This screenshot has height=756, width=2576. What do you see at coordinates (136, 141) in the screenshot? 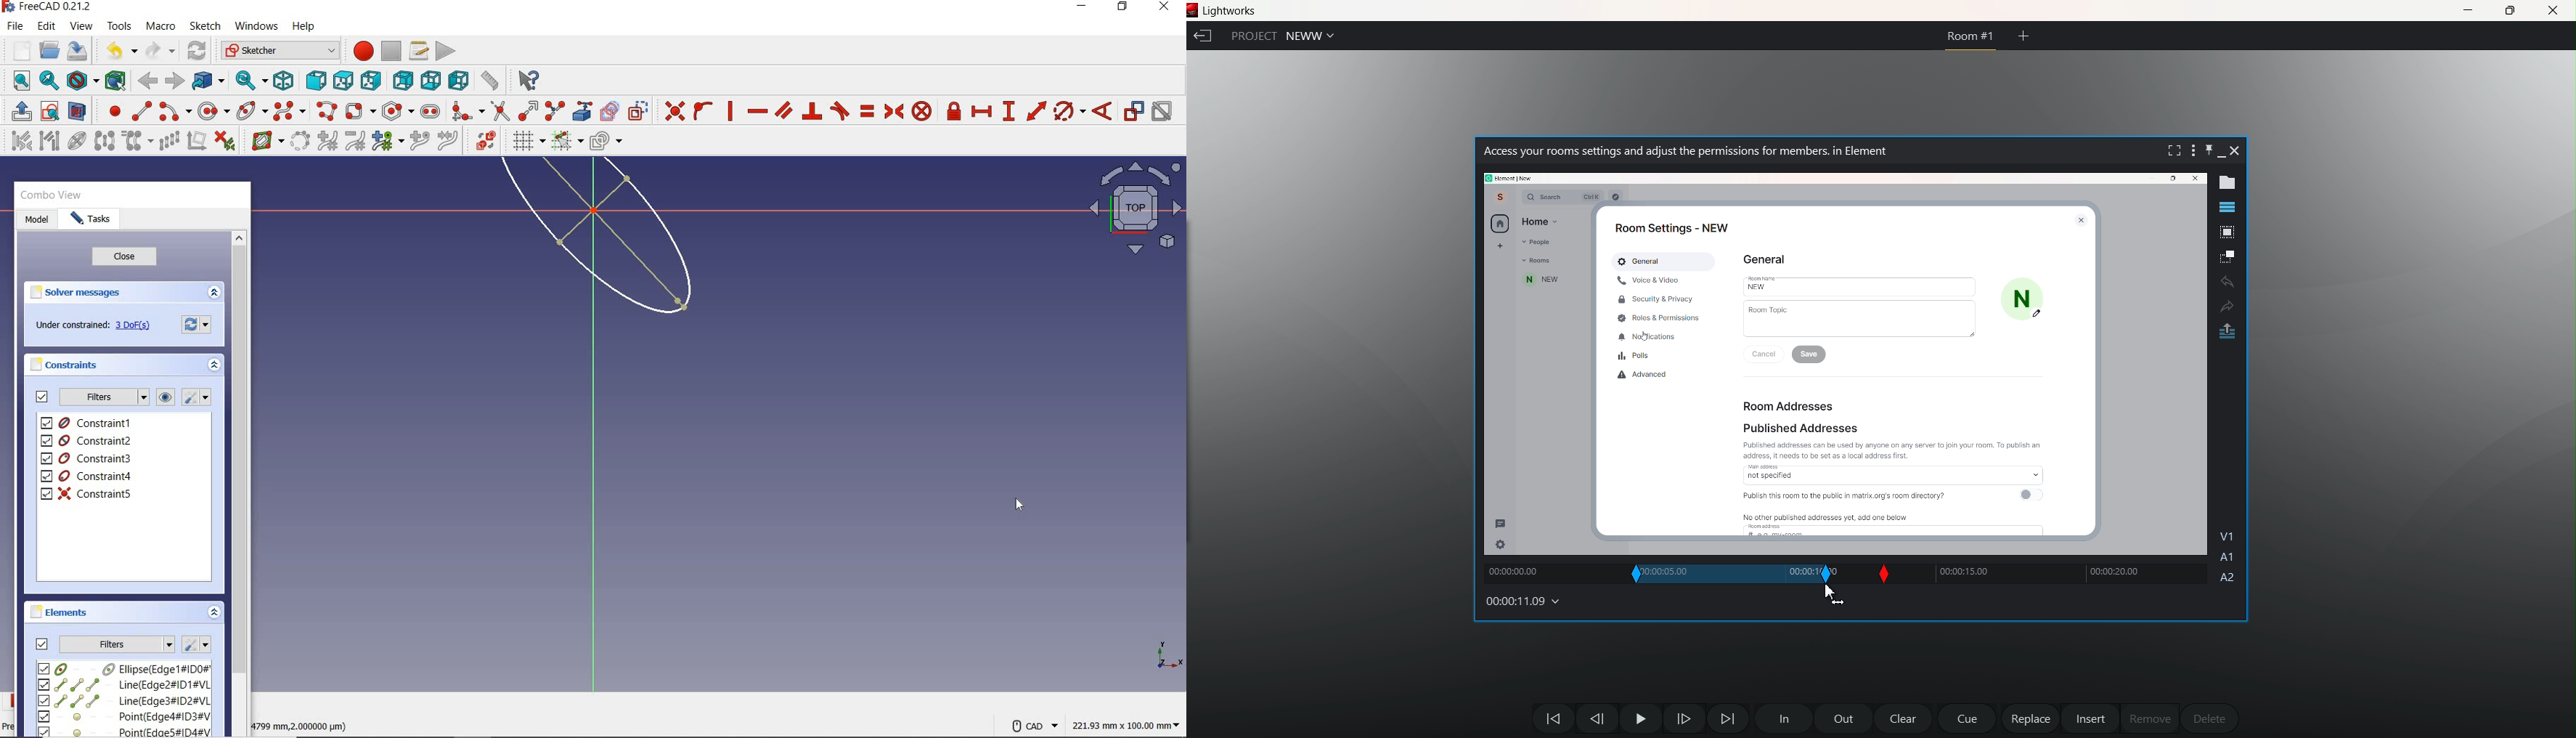
I see `clone` at bounding box center [136, 141].